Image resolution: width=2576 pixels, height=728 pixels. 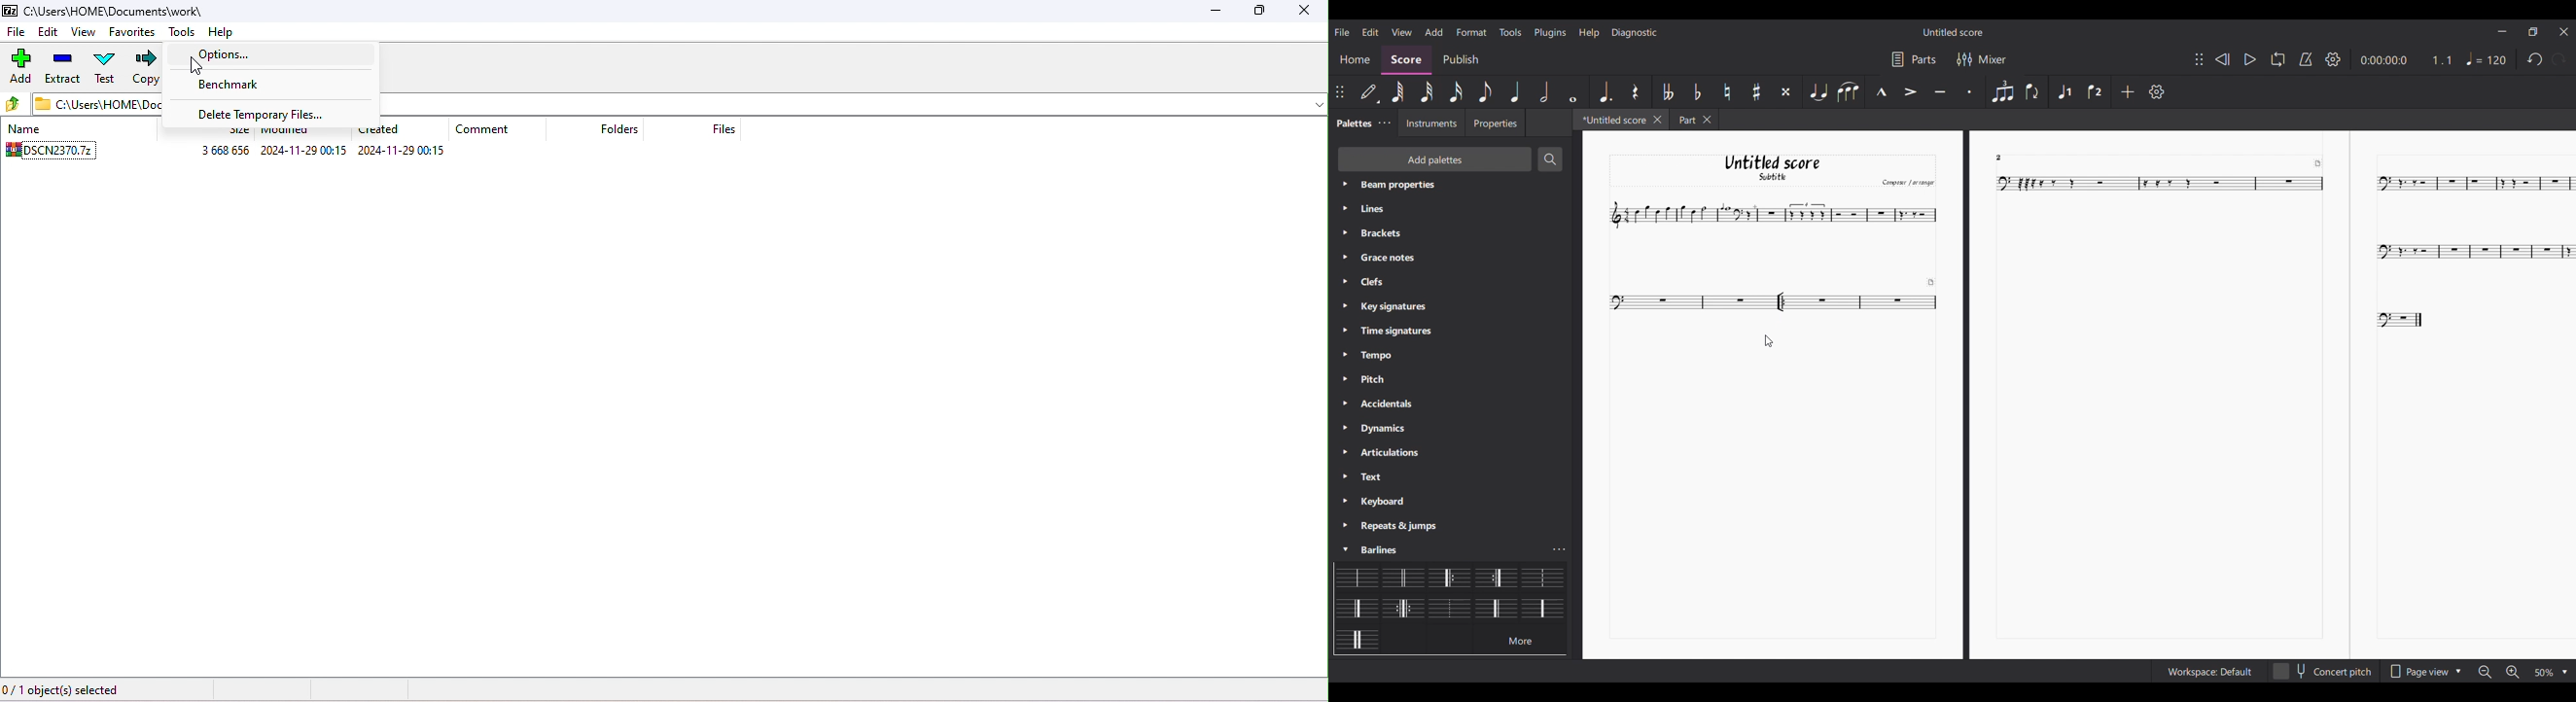 What do you see at coordinates (1384, 332) in the screenshot?
I see `Palette settings` at bounding box center [1384, 332].